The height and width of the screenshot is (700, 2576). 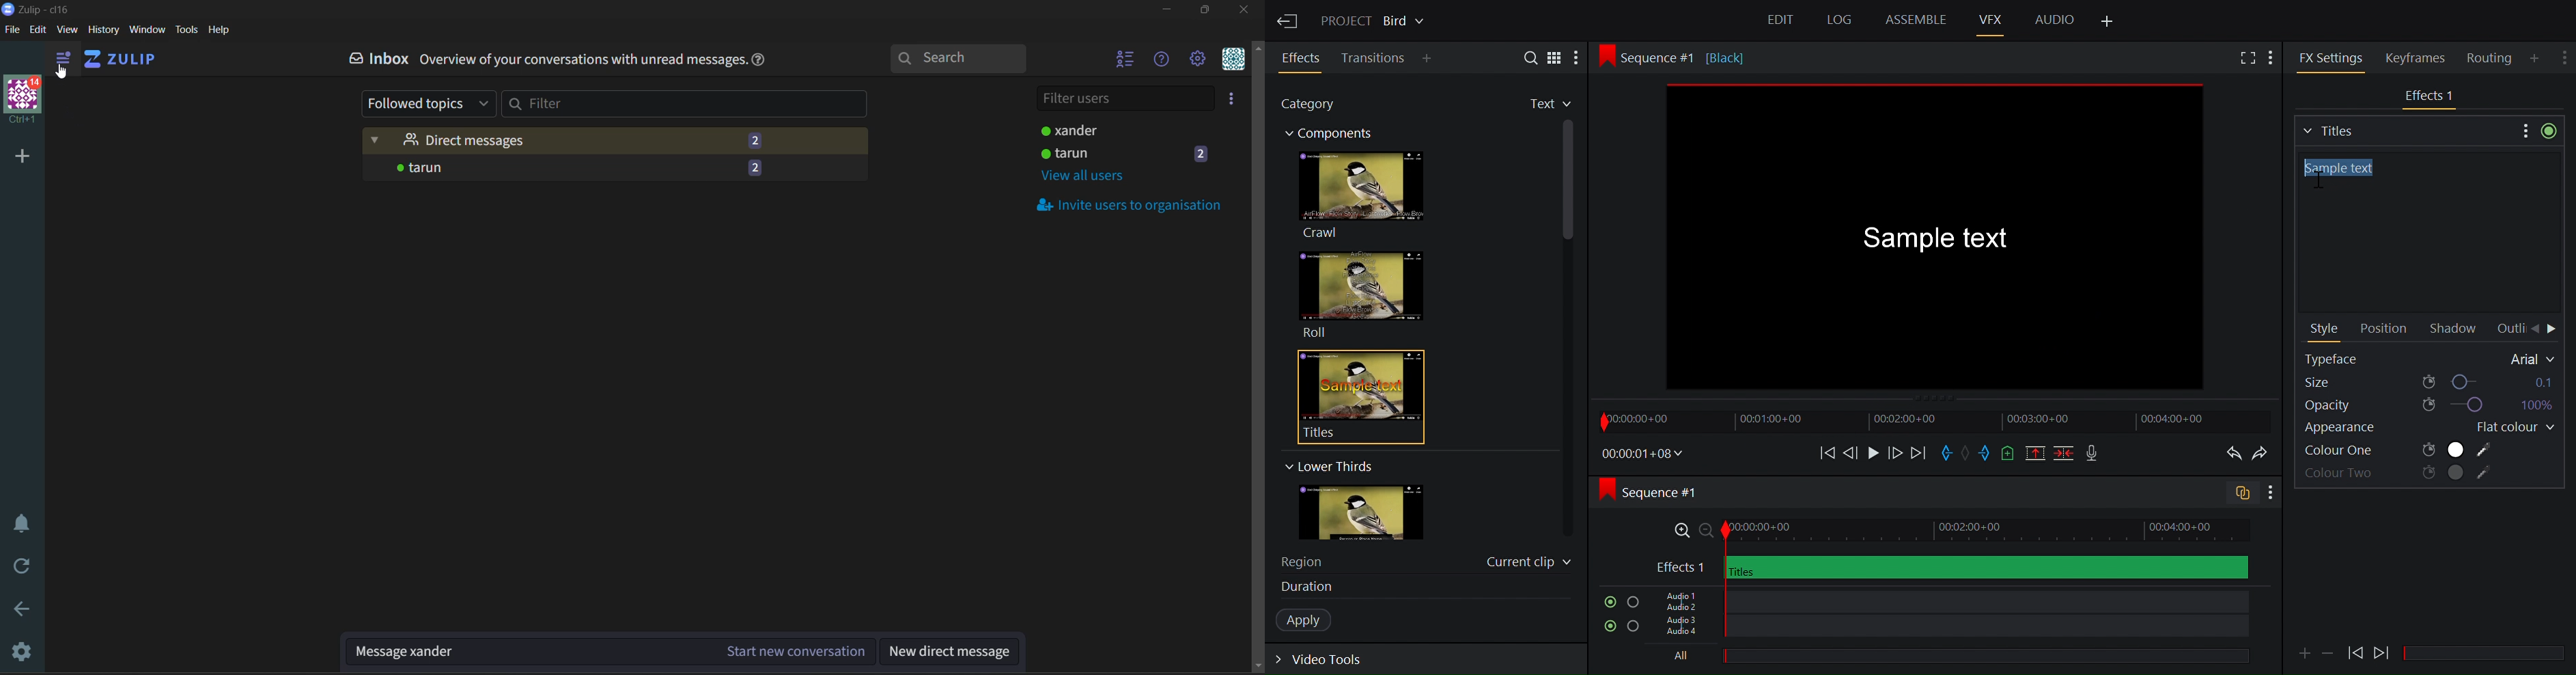 I want to click on All, so click(x=1944, y=657).